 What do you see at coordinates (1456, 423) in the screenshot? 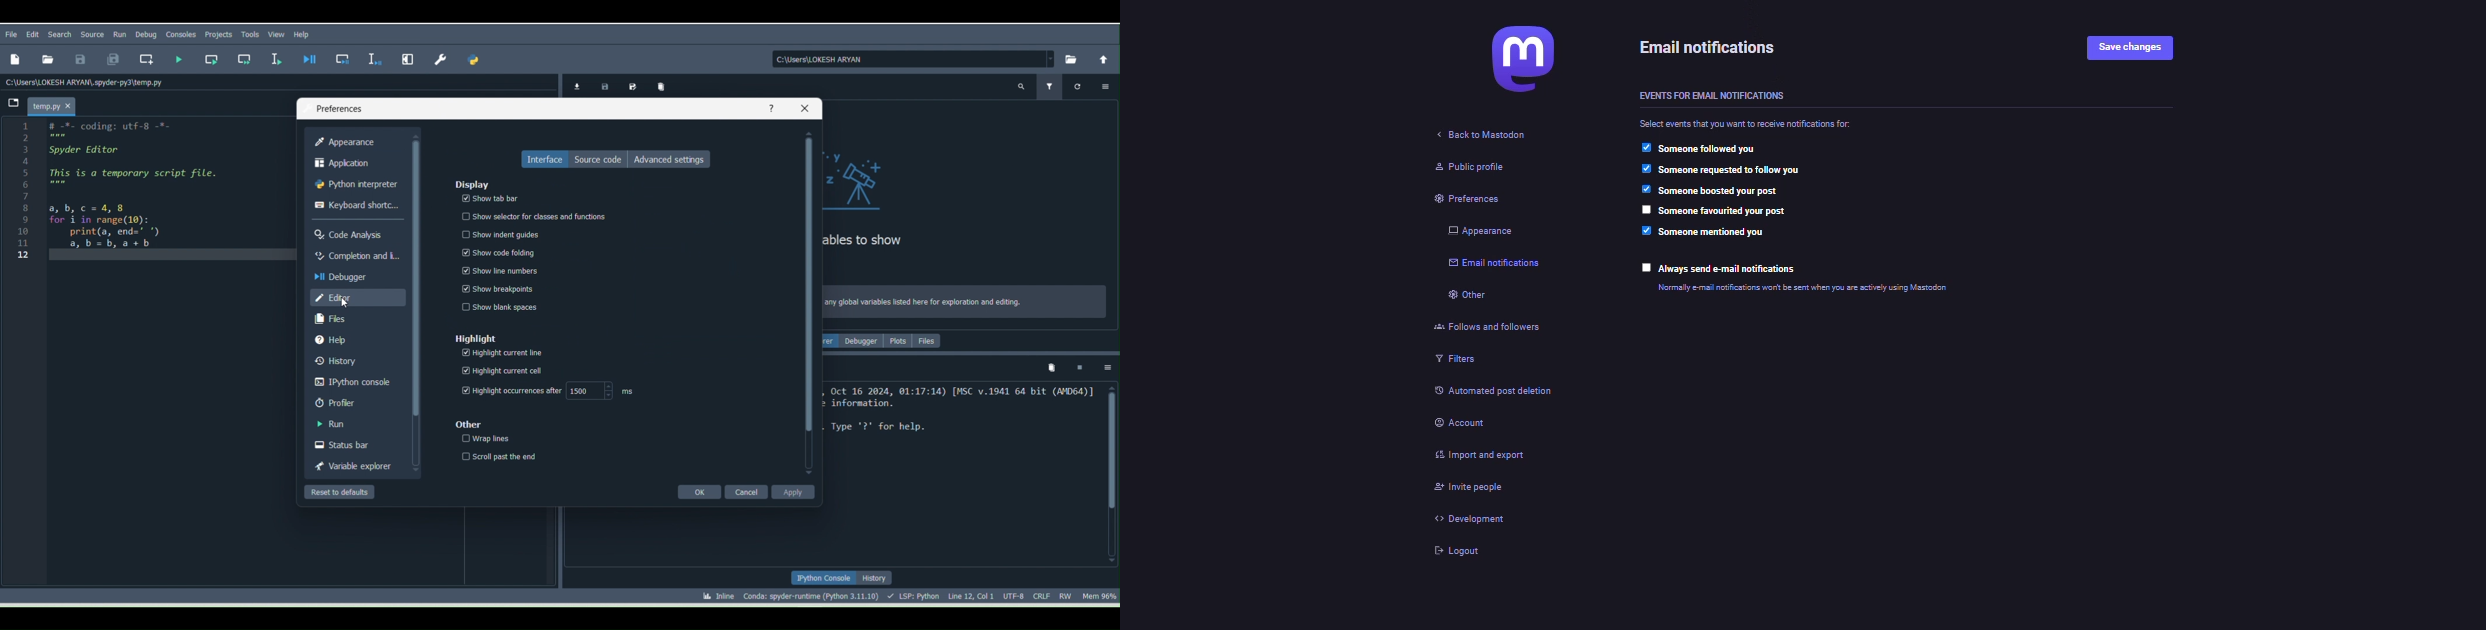
I see `account` at bounding box center [1456, 423].